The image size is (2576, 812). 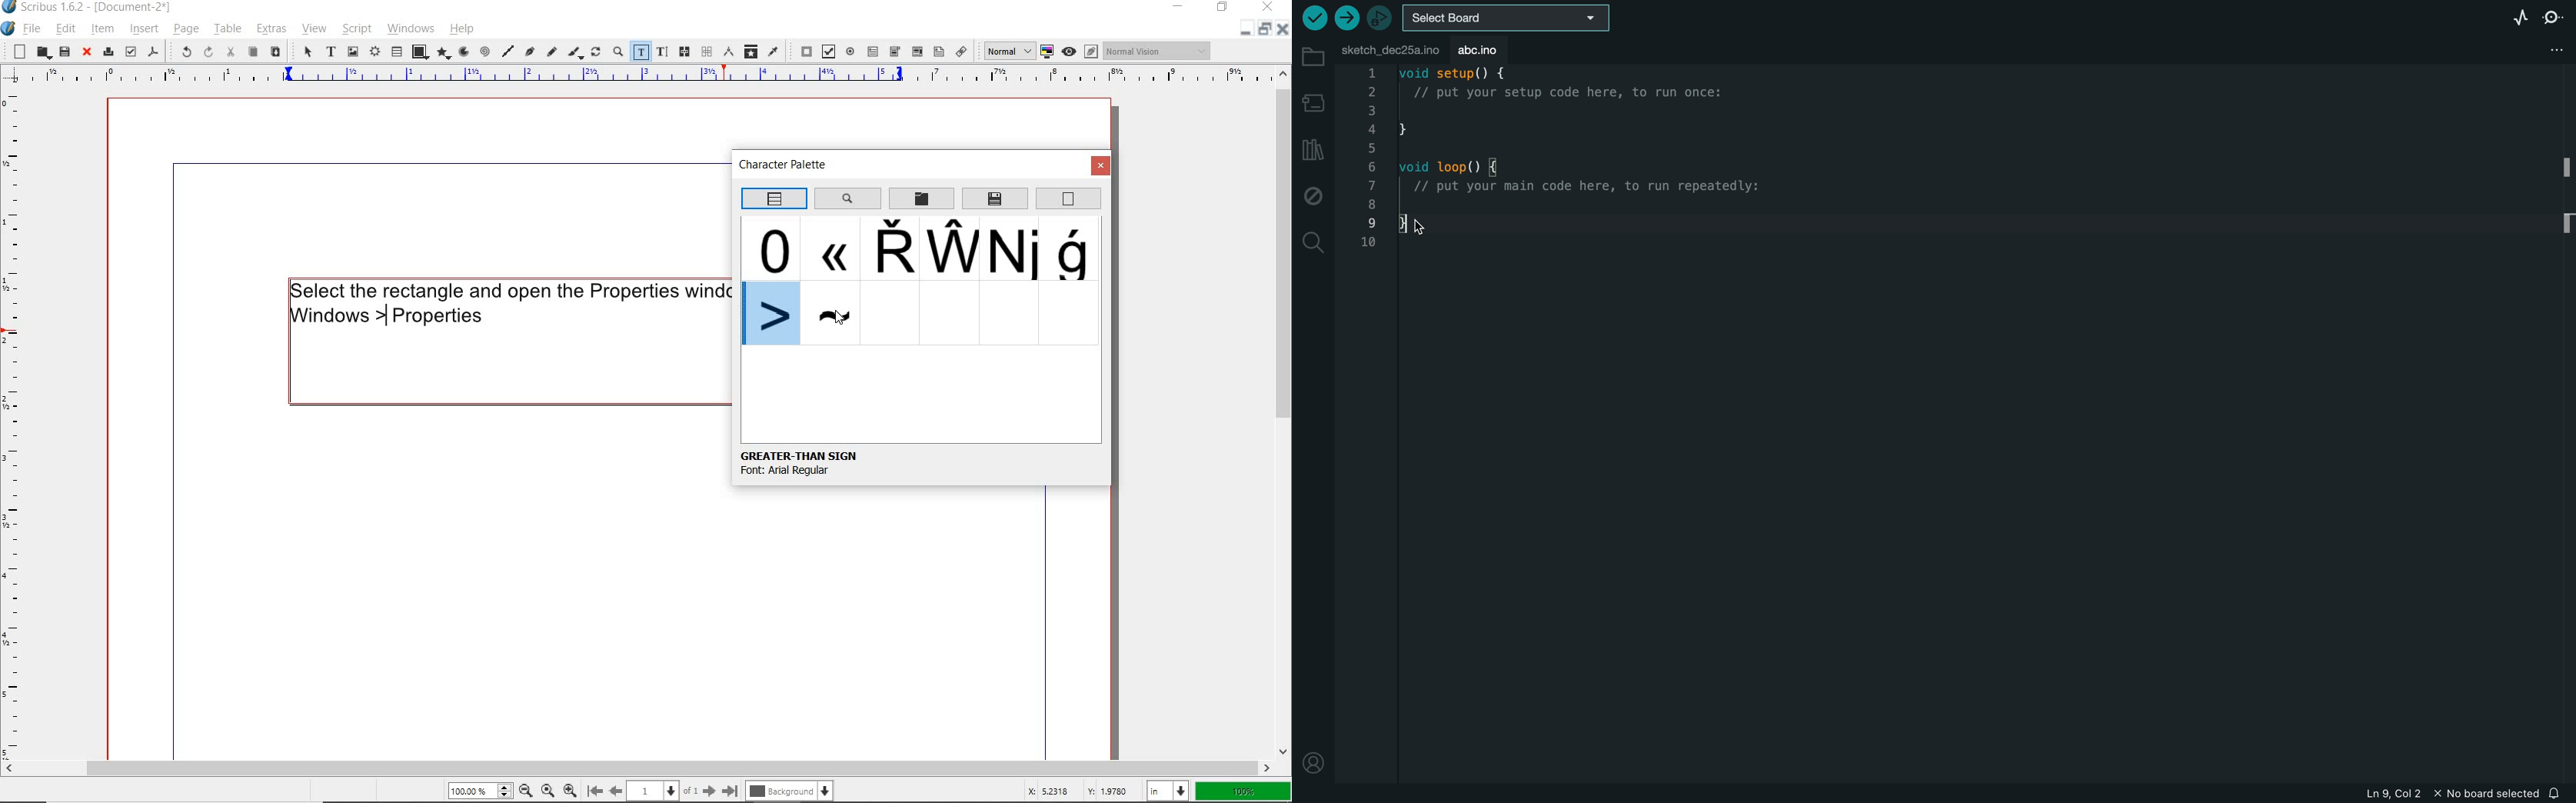 I want to click on scribus 1.6.2 - [Document-2*], so click(x=102, y=8).